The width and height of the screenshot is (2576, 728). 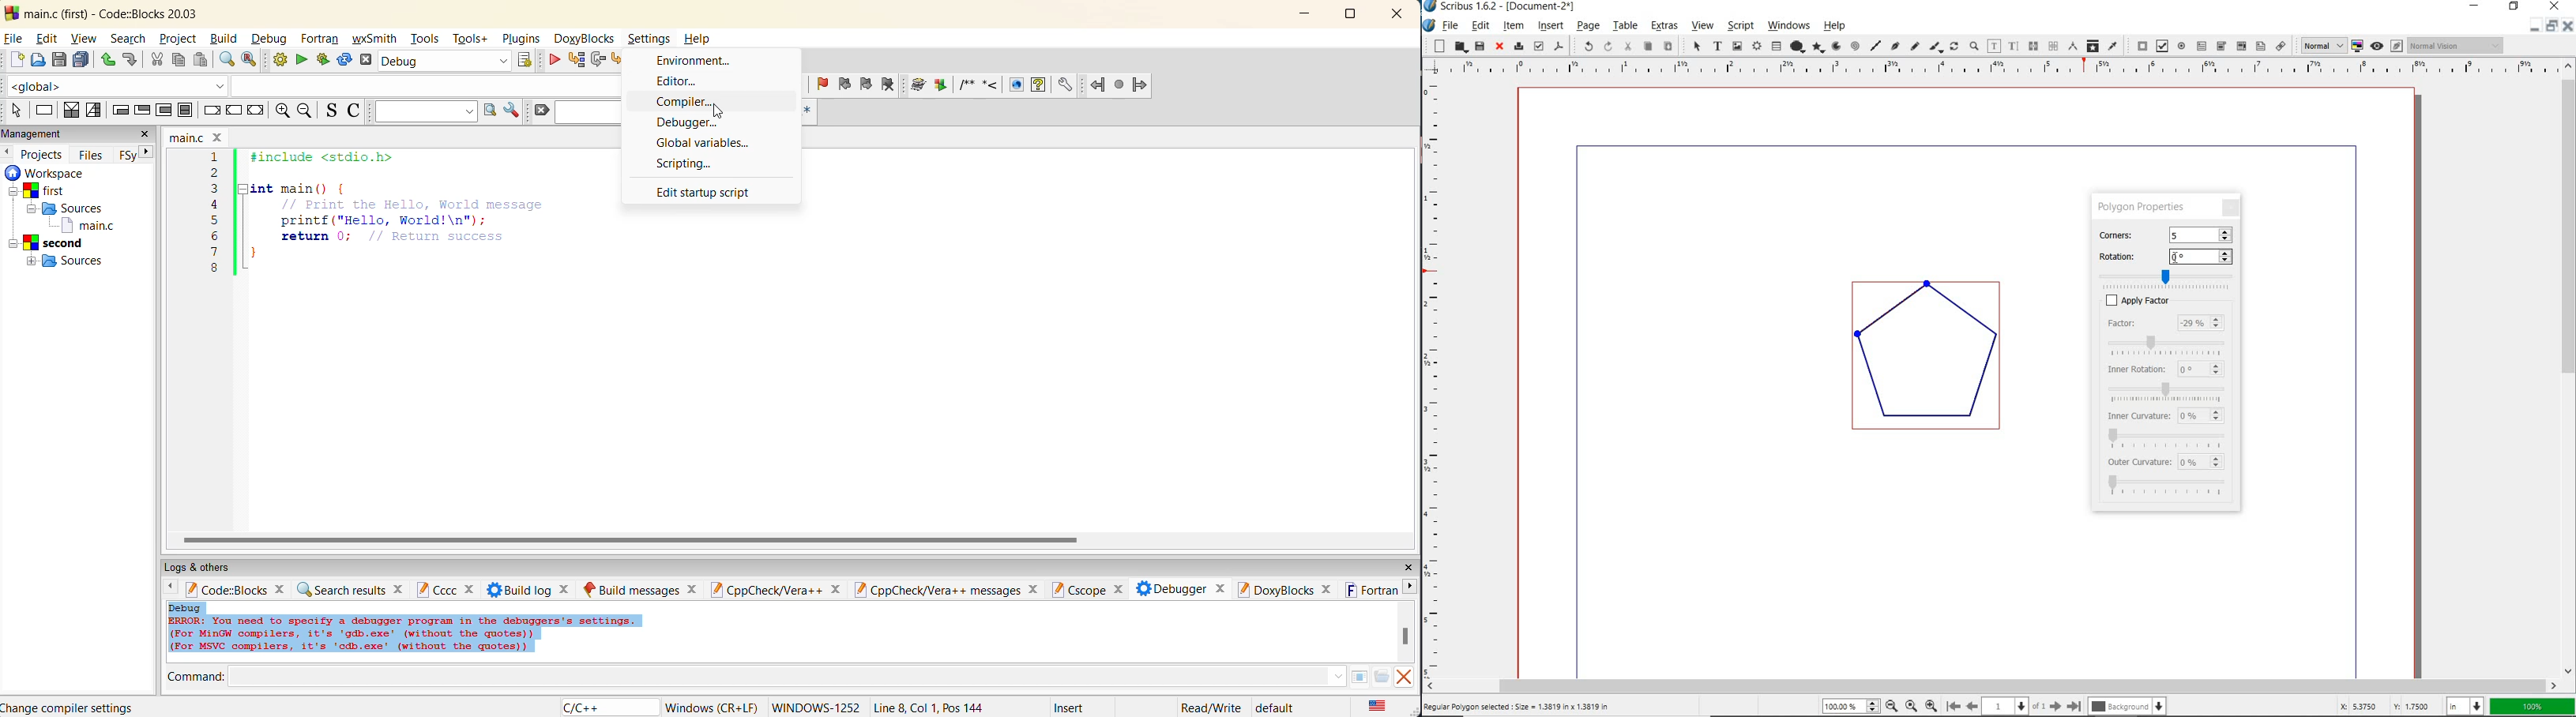 I want to click on clear, so click(x=542, y=112).